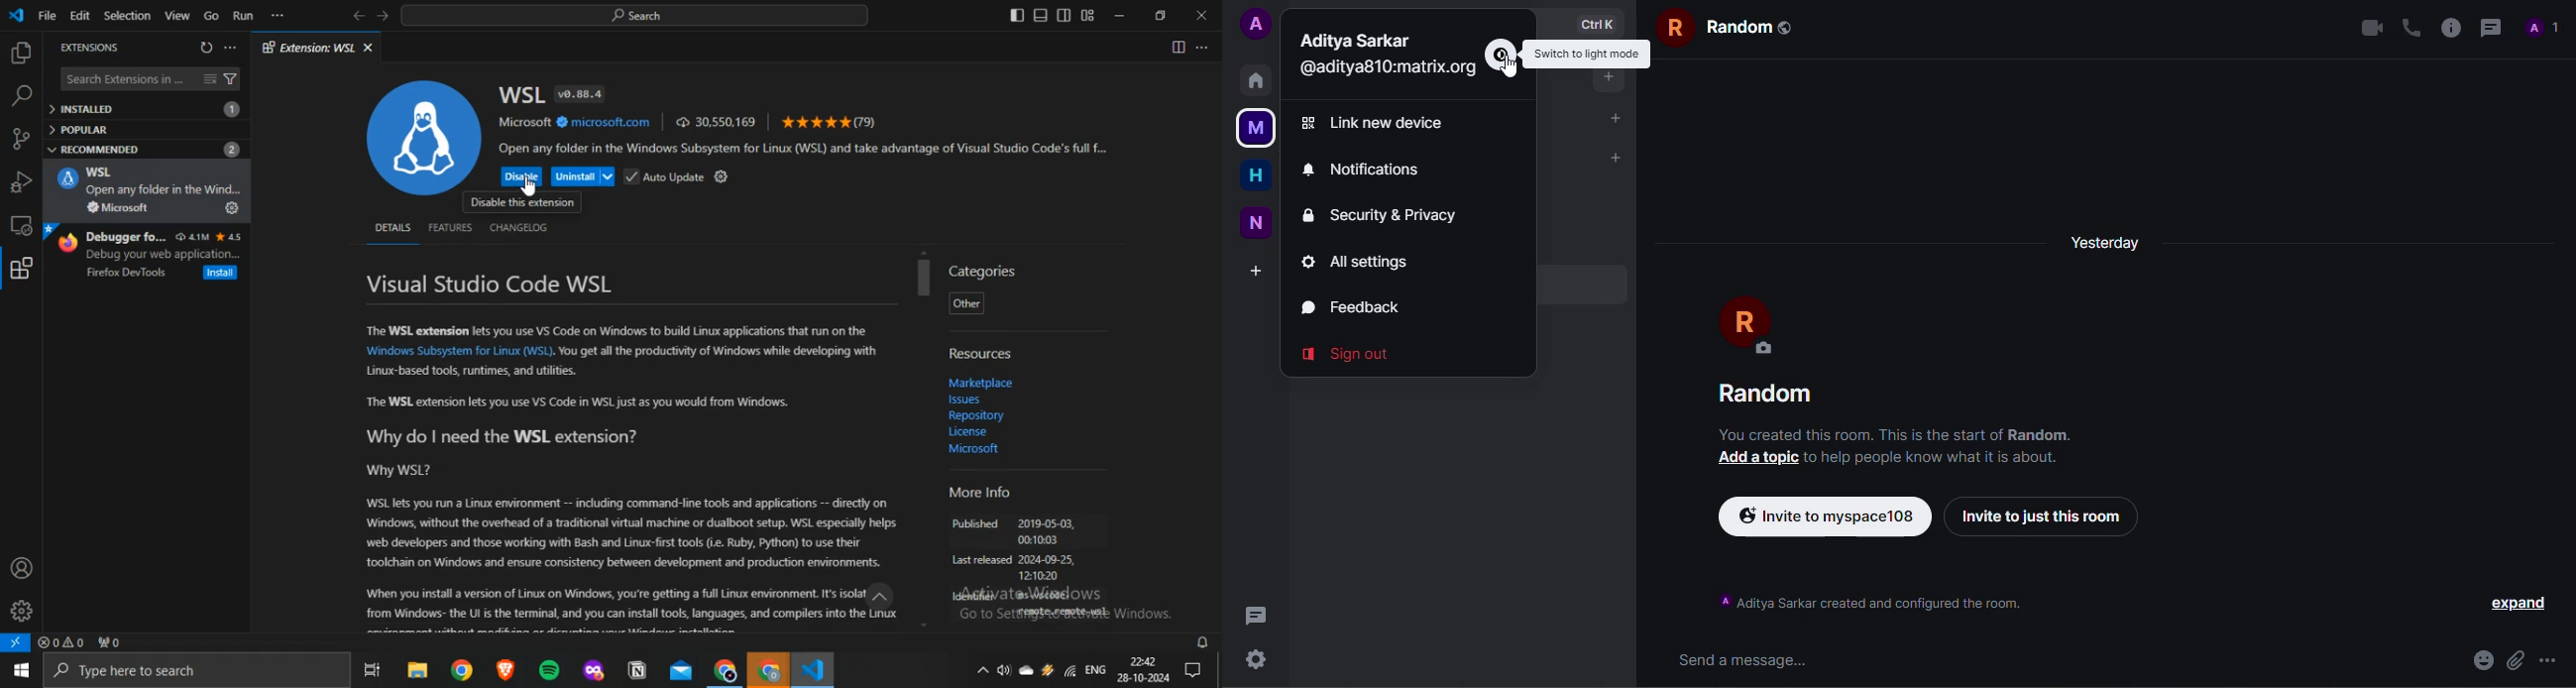 This screenshot has height=700, width=2576. Describe the element at coordinates (209, 237) in the screenshot. I see `4.1M 4.5` at that location.